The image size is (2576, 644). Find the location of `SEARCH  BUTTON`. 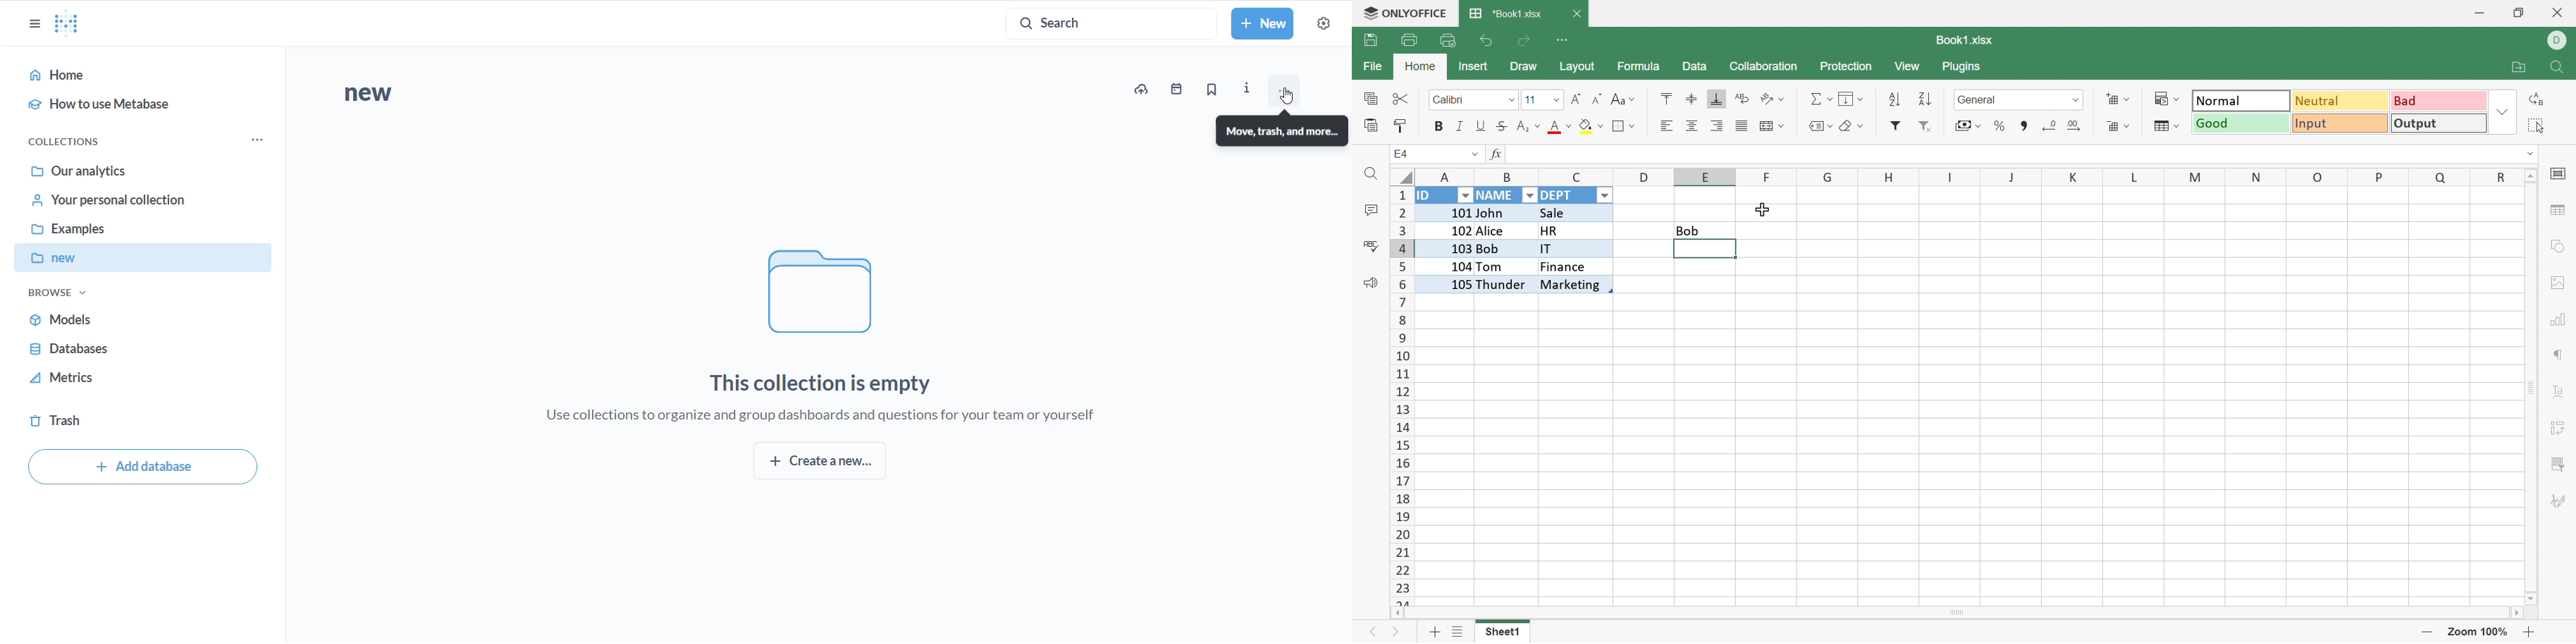

SEARCH  BUTTON is located at coordinates (1111, 23).